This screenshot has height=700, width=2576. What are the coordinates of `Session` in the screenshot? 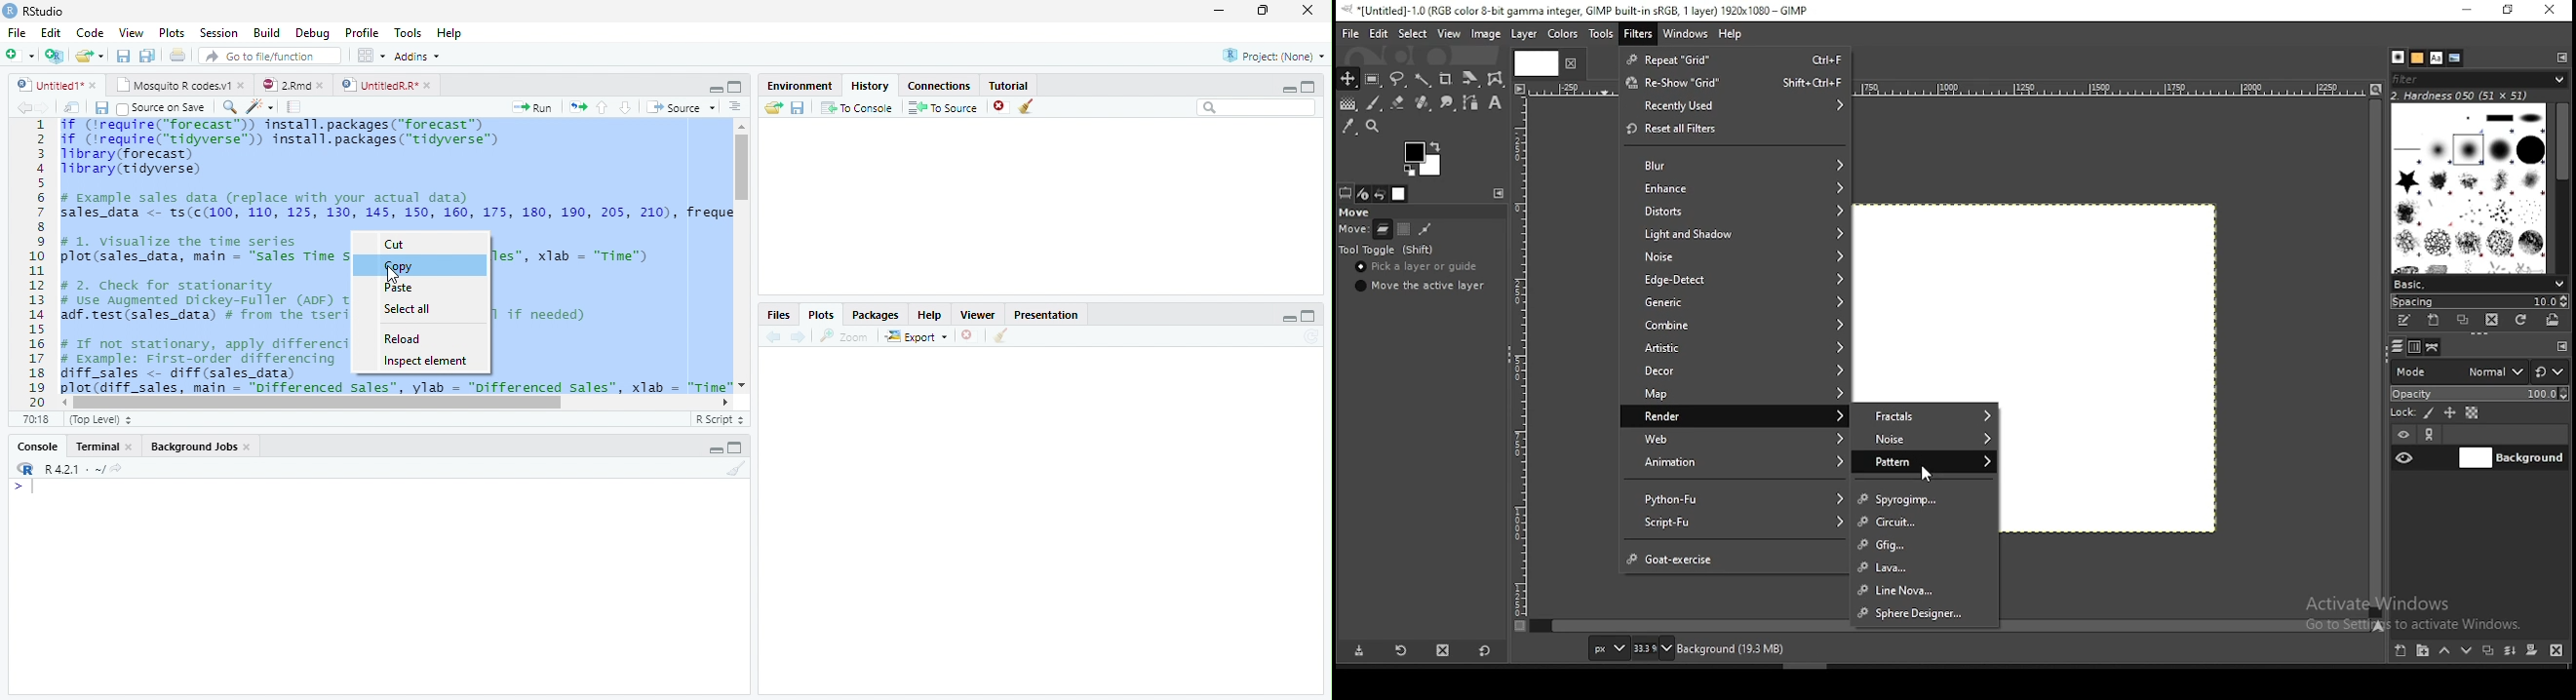 It's located at (220, 33).